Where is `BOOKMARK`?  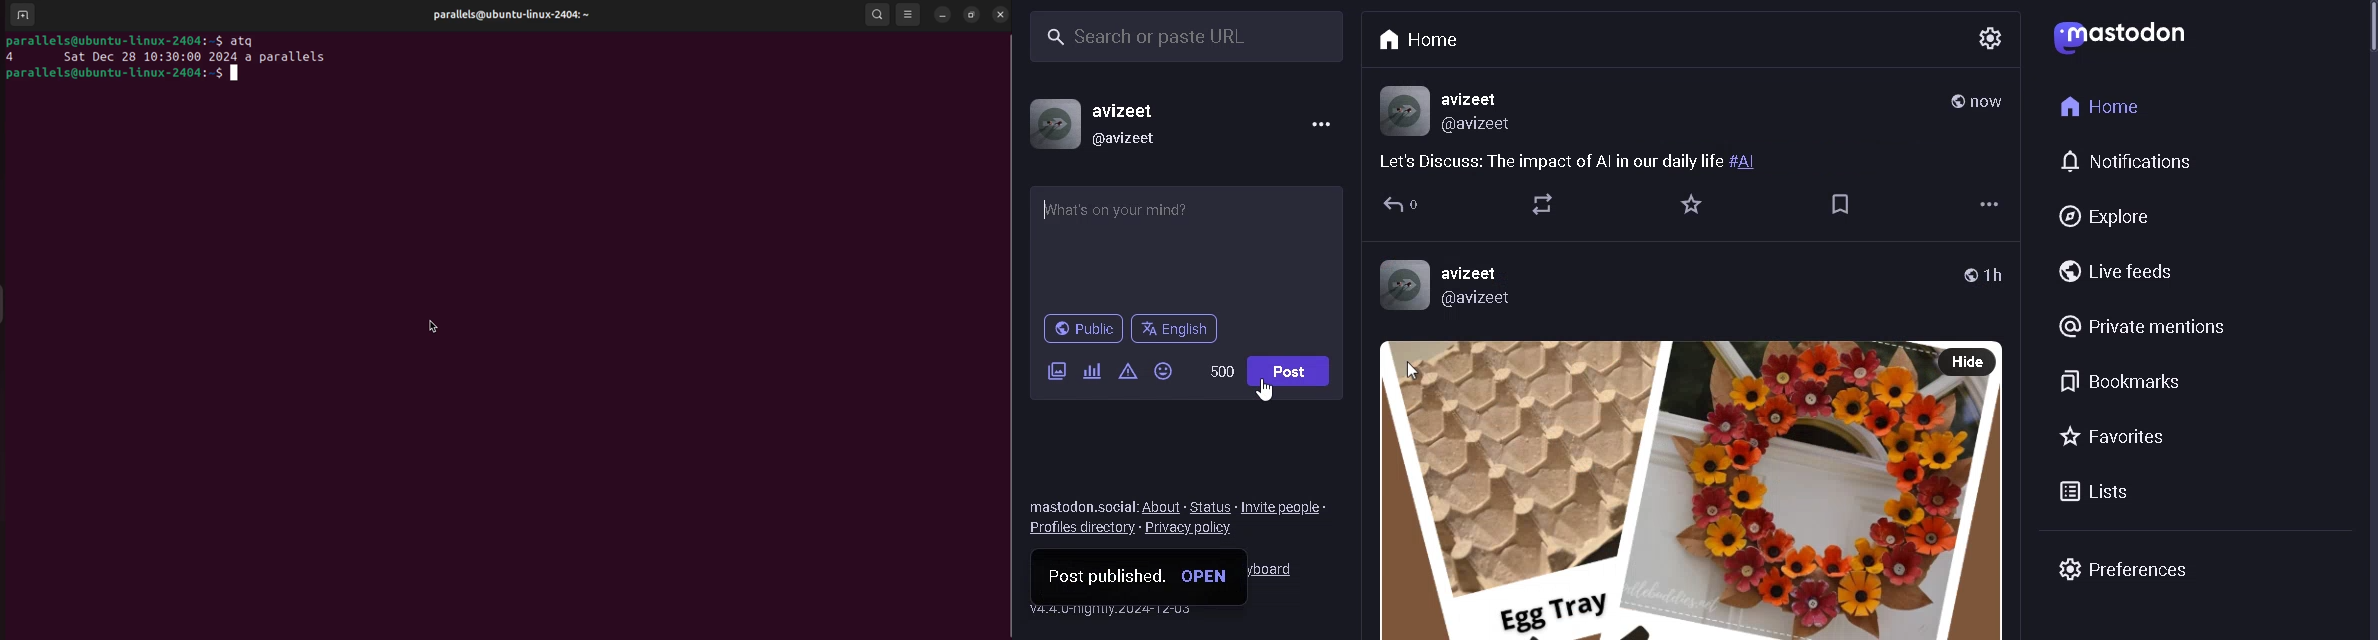
BOOKMARK is located at coordinates (1841, 203).